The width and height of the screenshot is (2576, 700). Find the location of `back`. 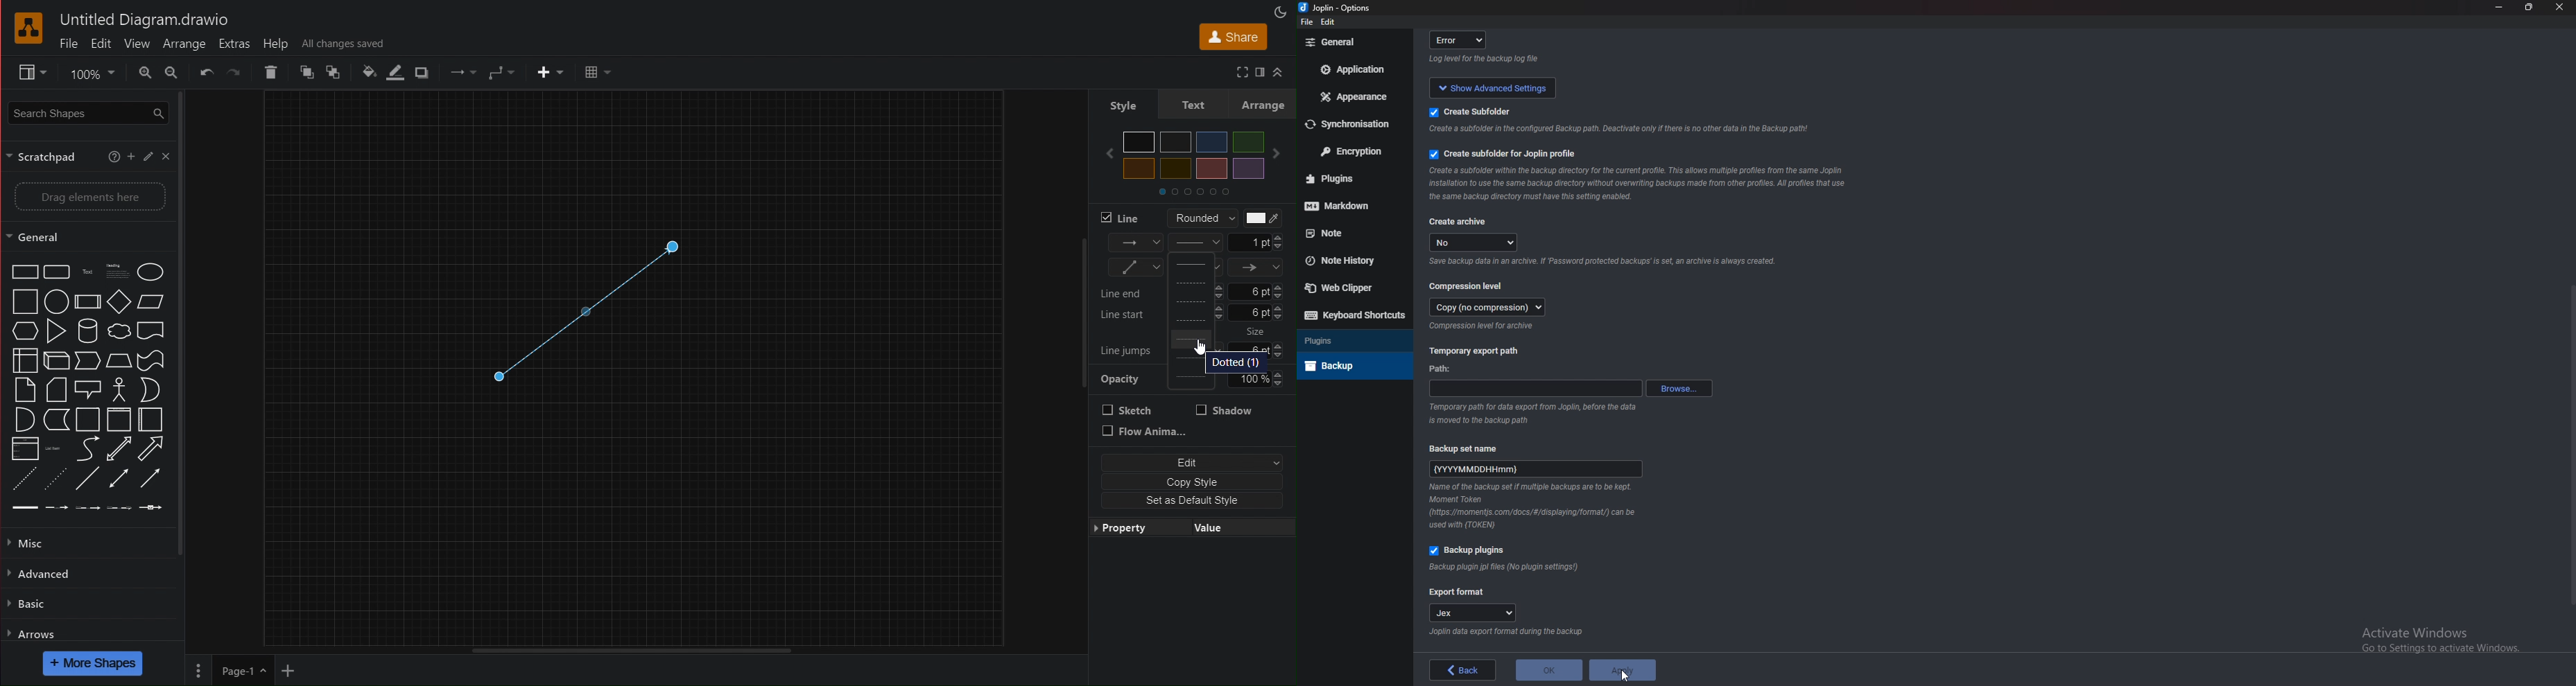

back is located at coordinates (1463, 670).